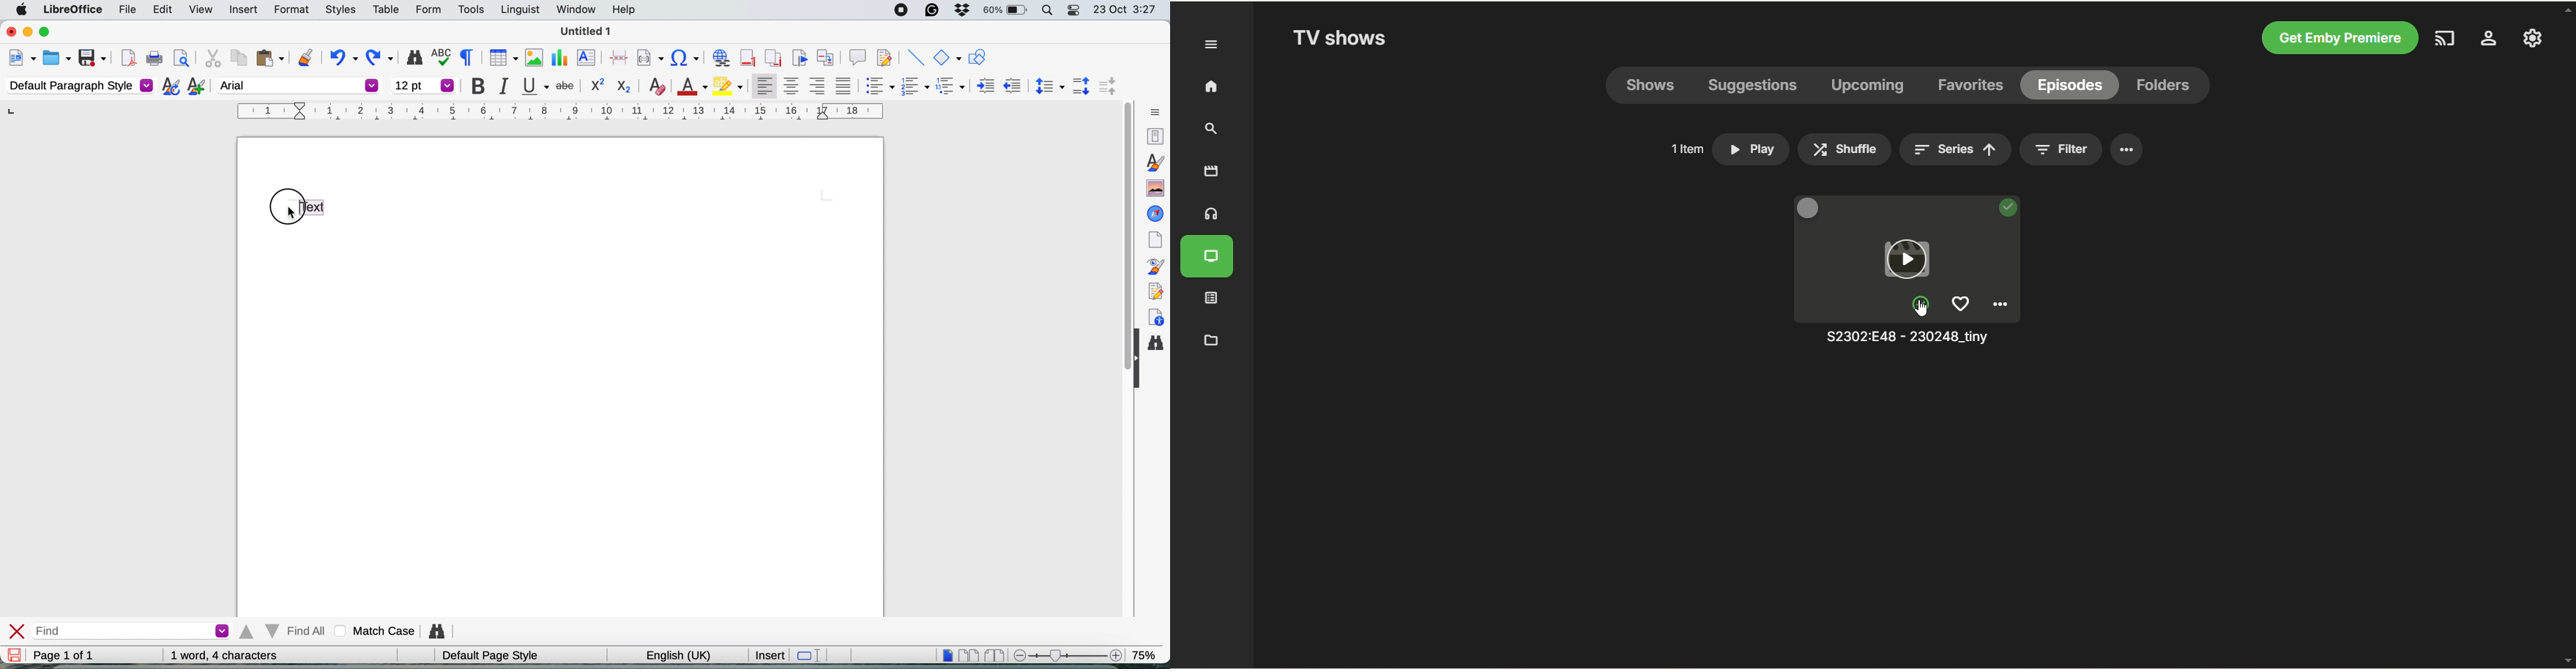 The image size is (2576, 672). Describe the element at coordinates (1046, 11) in the screenshot. I see `spotlight search` at that location.